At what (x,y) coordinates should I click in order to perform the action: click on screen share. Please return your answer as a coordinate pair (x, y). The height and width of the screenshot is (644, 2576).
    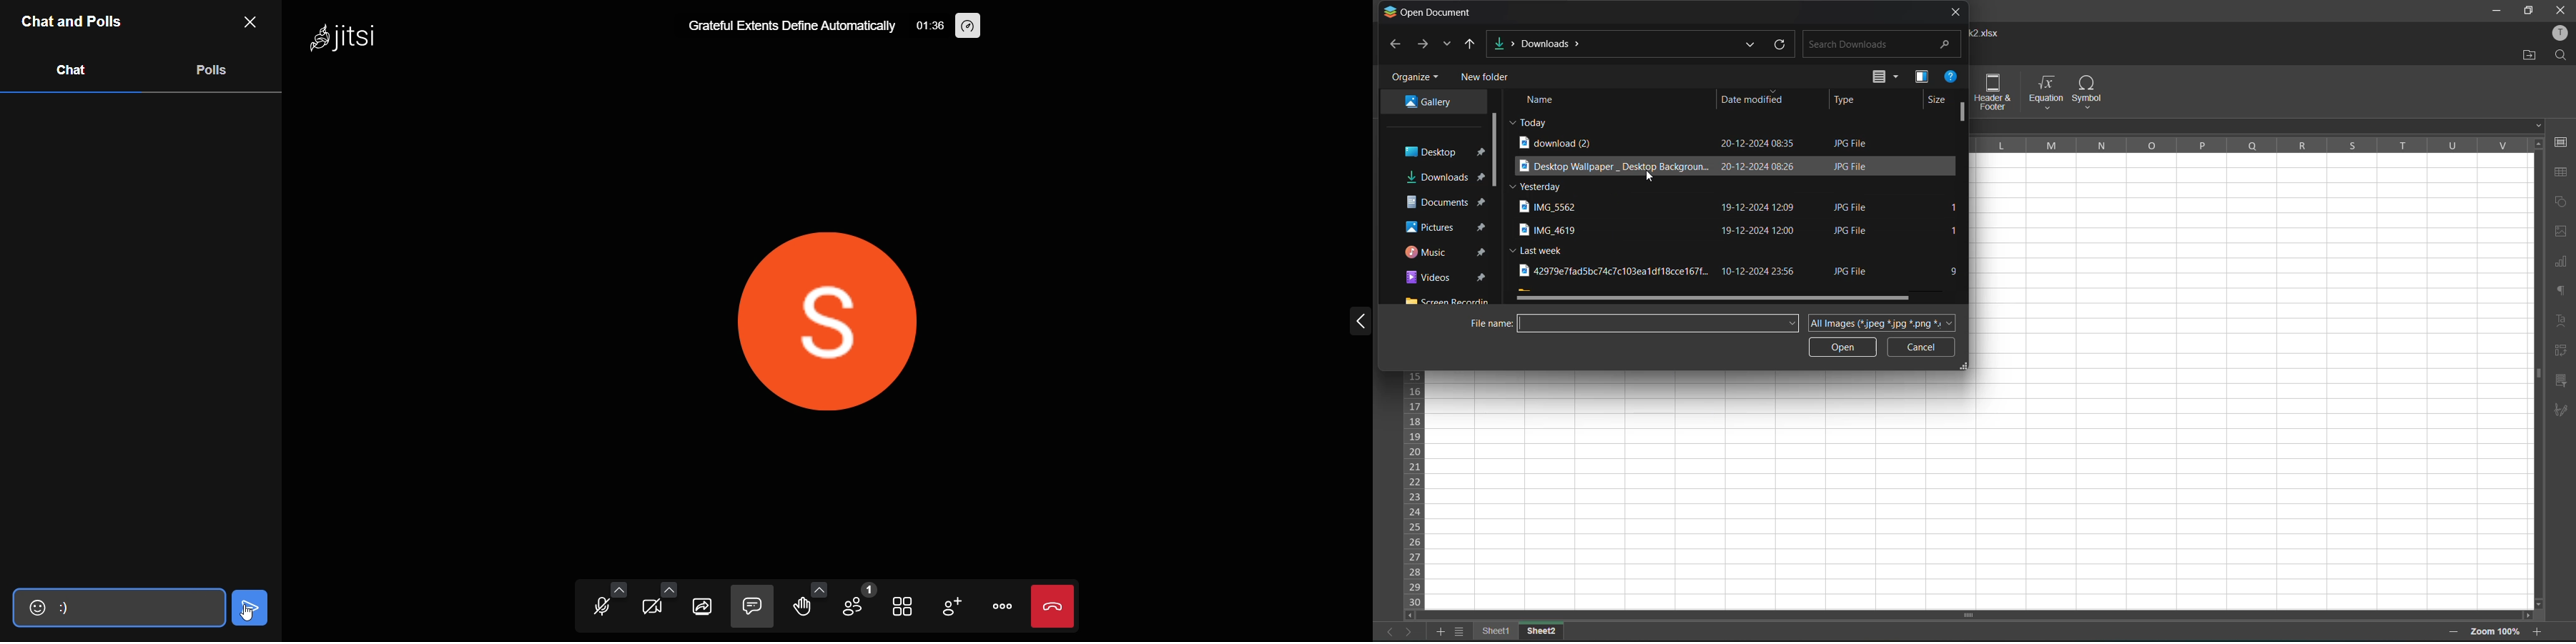
    Looking at the image, I should click on (704, 606).